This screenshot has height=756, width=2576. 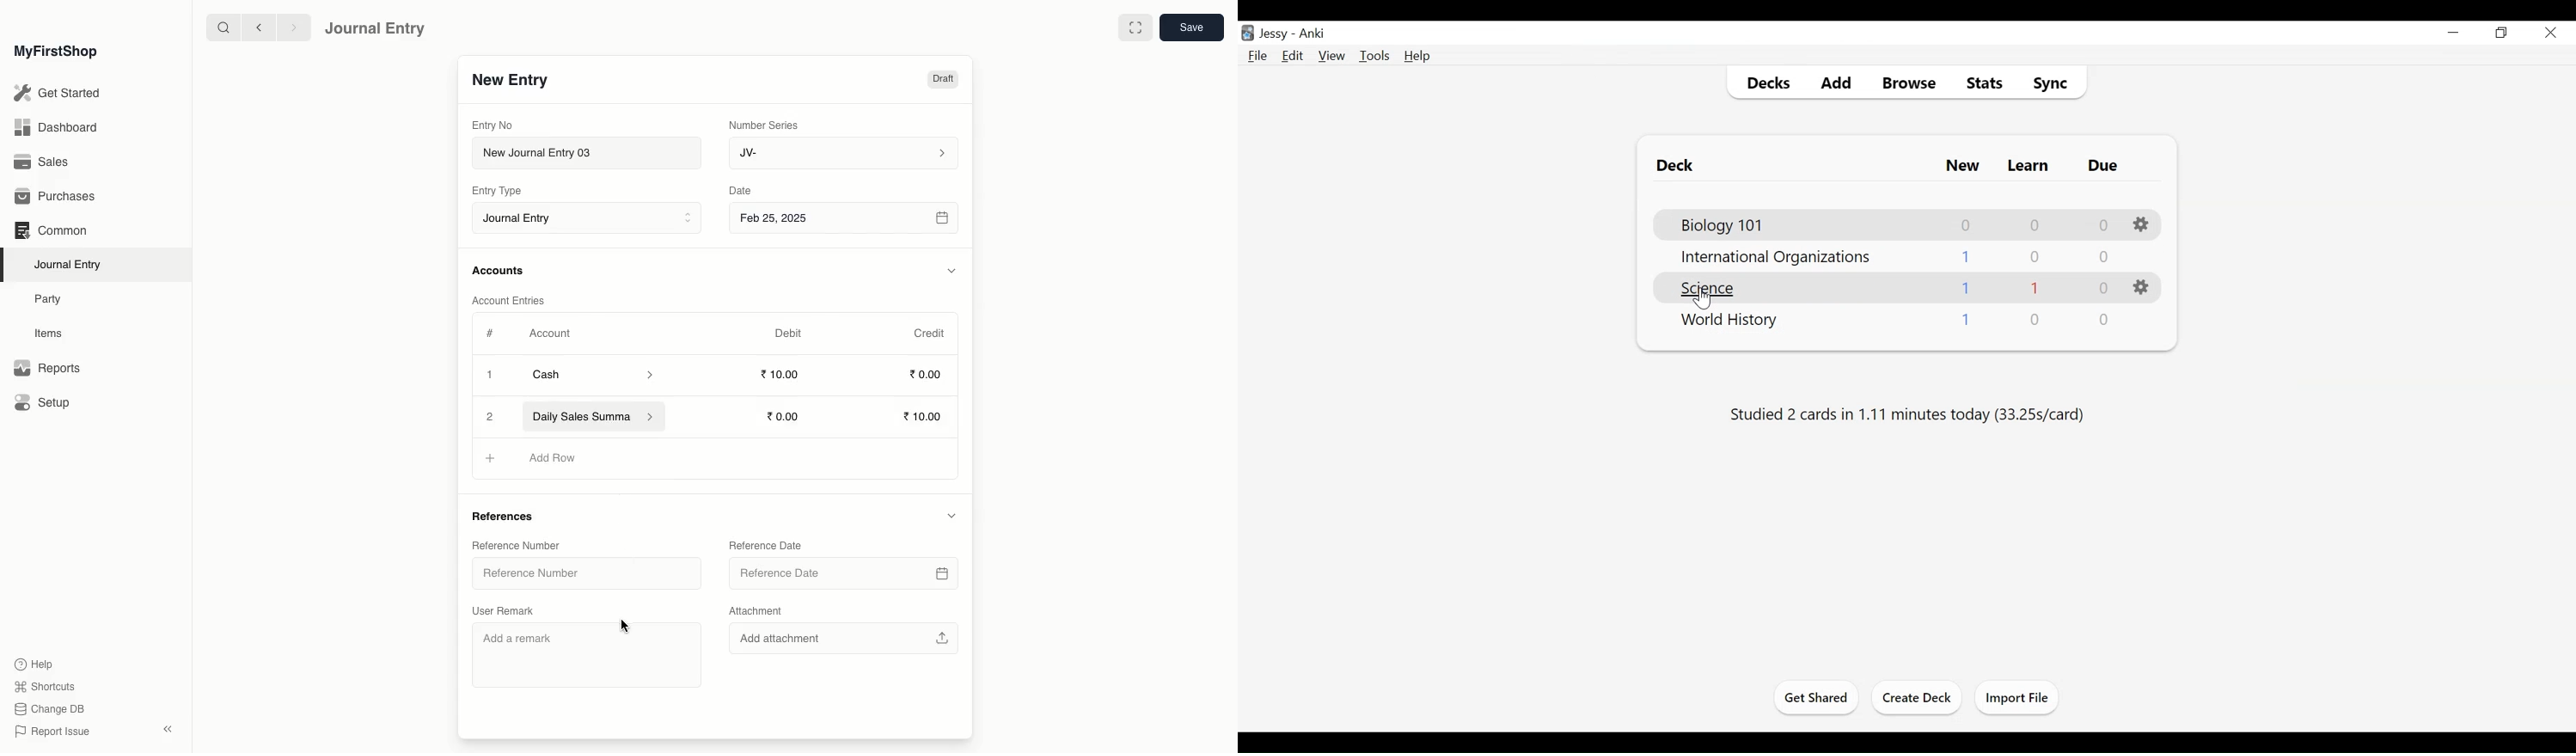 What do you see at coordinates (515, 301) in the screenshot?
I see `Account Entries` at bounding box center [515, 301].